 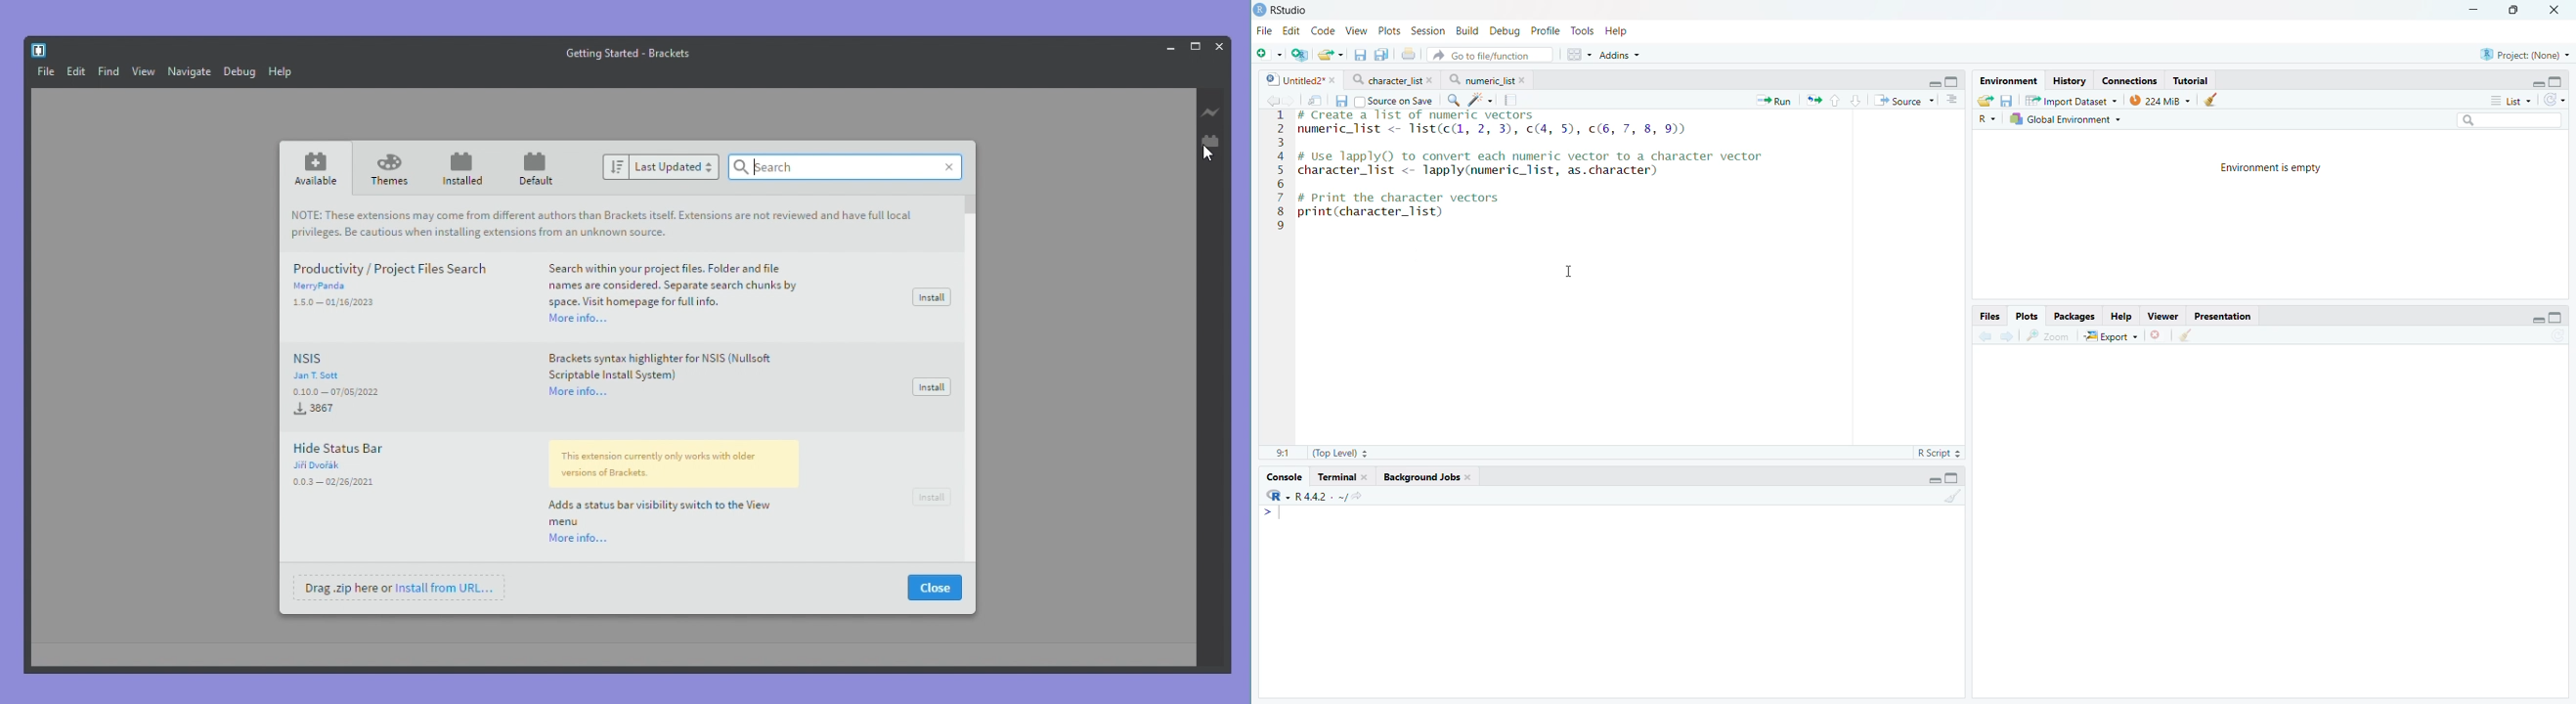 I want to click on Brackets syntax highlighters, so click(x=657, y=363).